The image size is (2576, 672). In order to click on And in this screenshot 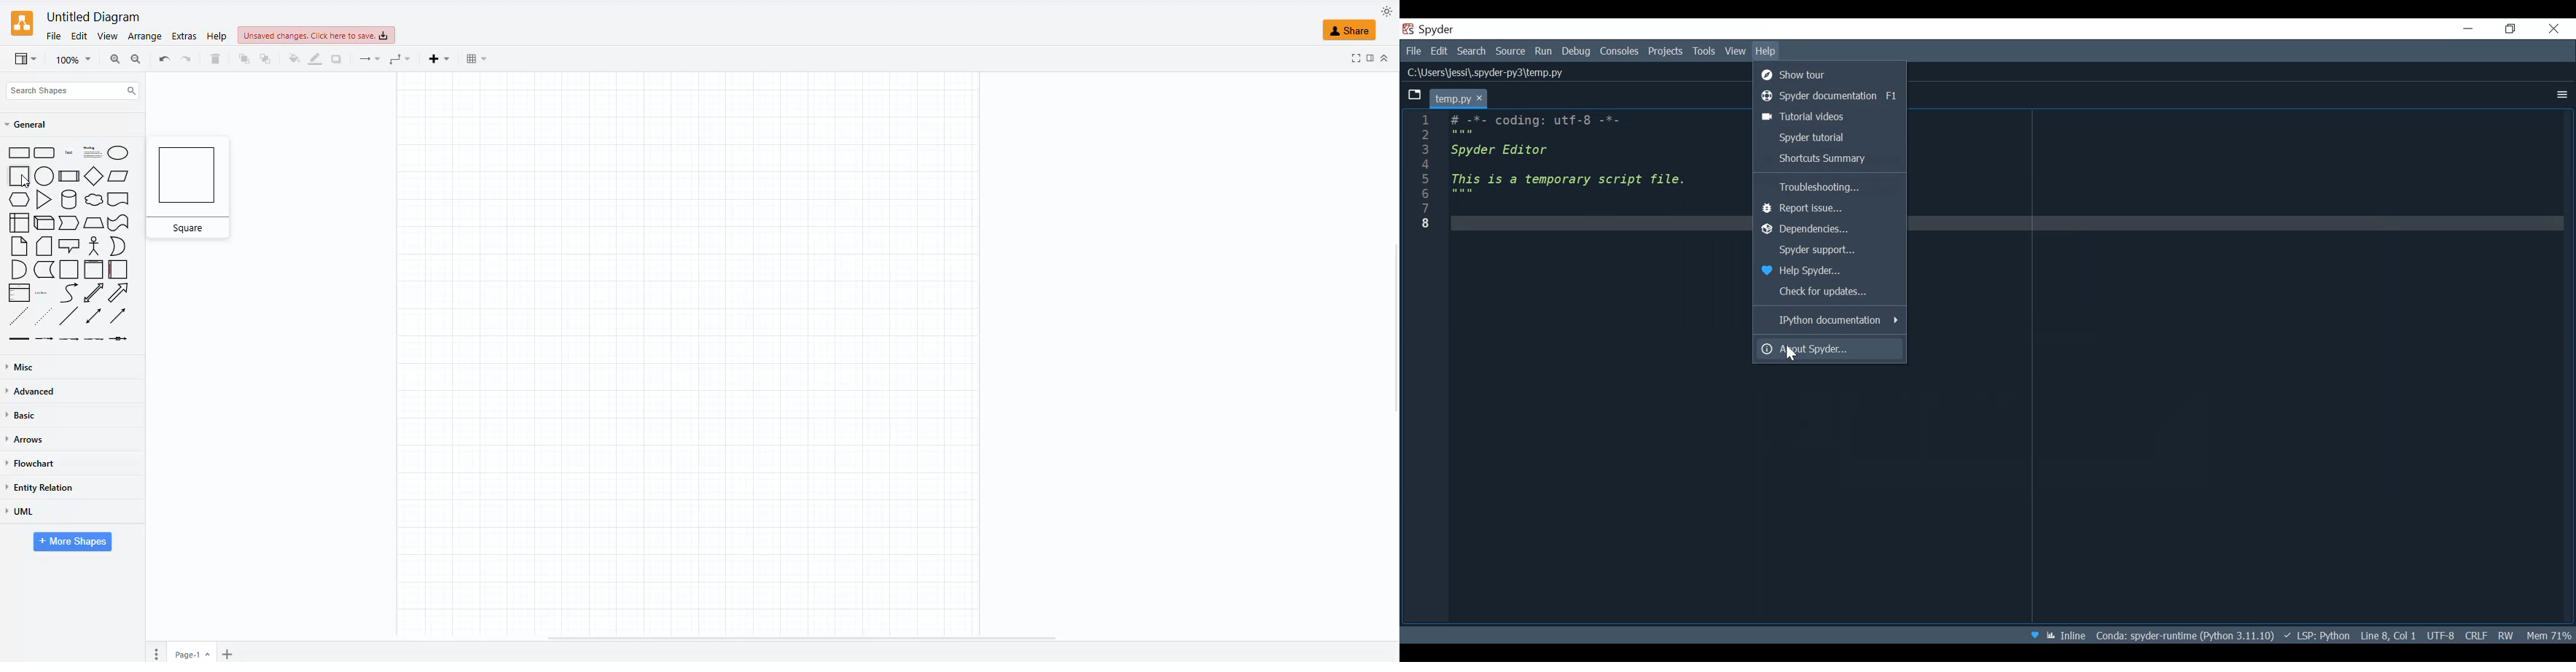, I will do `click(20, 270)`.